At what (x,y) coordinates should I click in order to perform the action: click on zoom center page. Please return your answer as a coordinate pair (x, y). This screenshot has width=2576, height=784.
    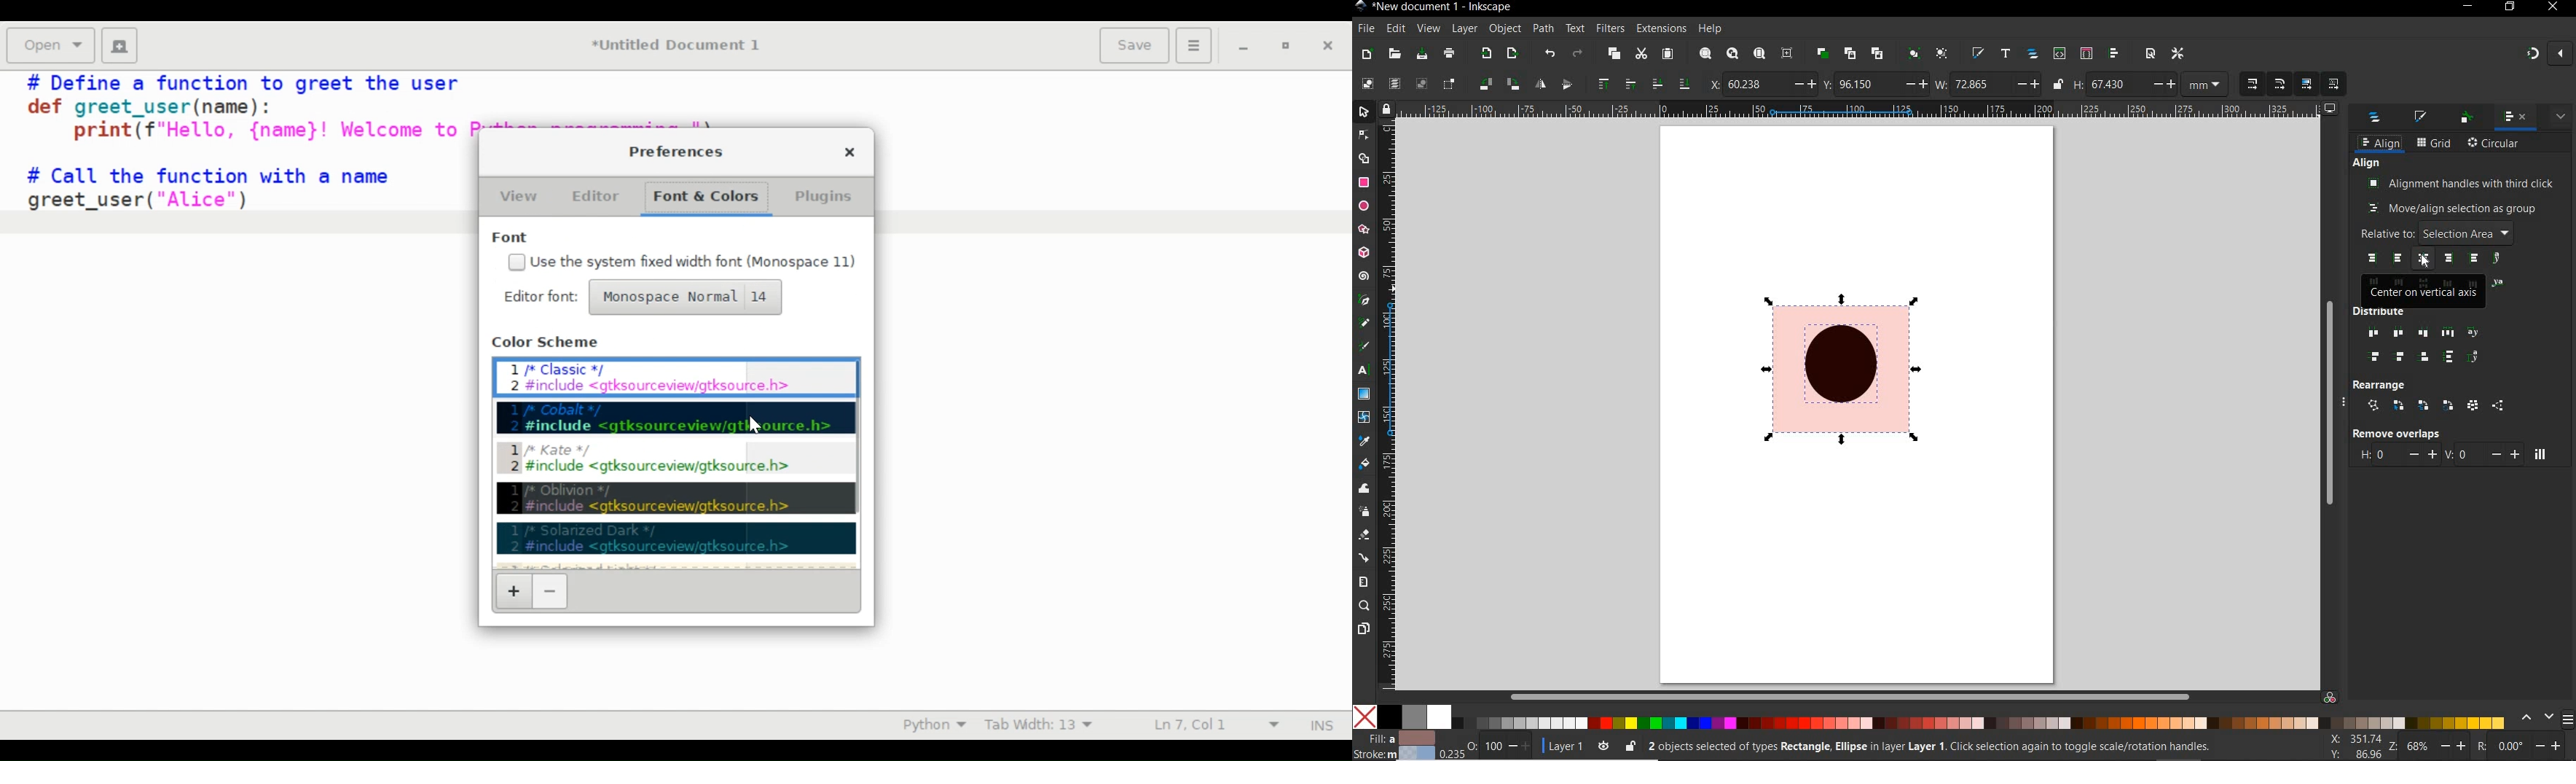
    Looking at the image, I should click on (1787, 53).